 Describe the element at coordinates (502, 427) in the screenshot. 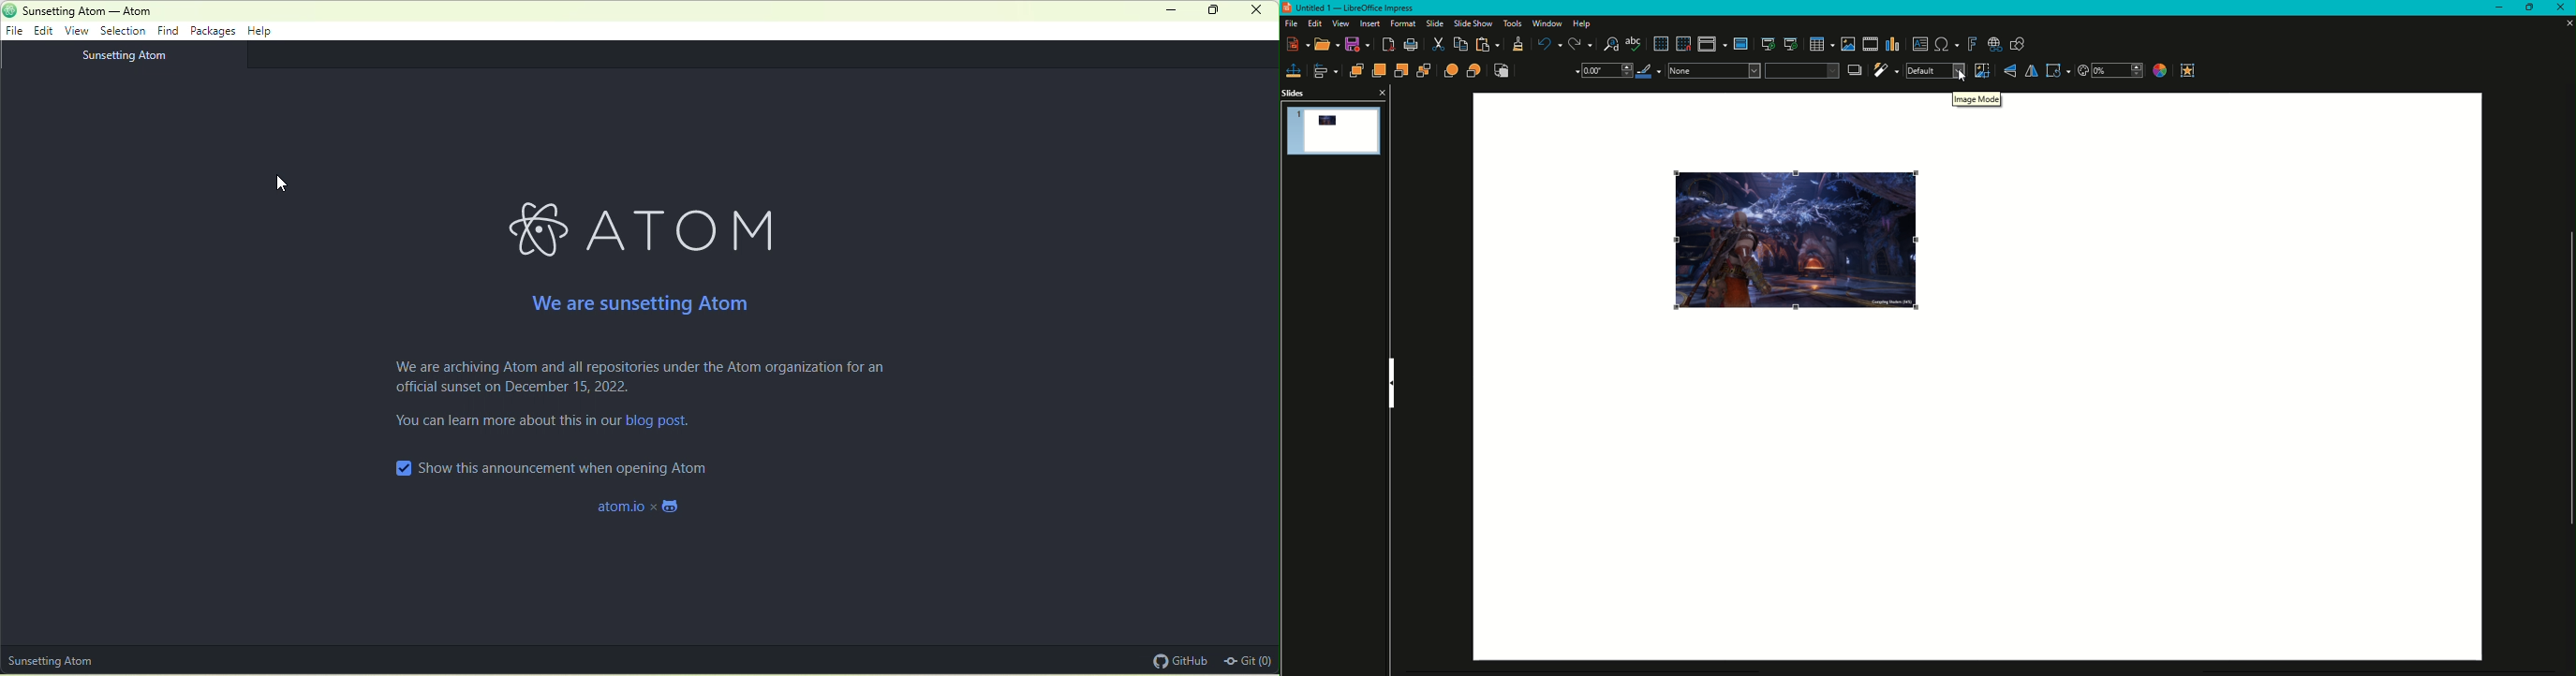

I see `you can learn more about this in our blog post` at that location.